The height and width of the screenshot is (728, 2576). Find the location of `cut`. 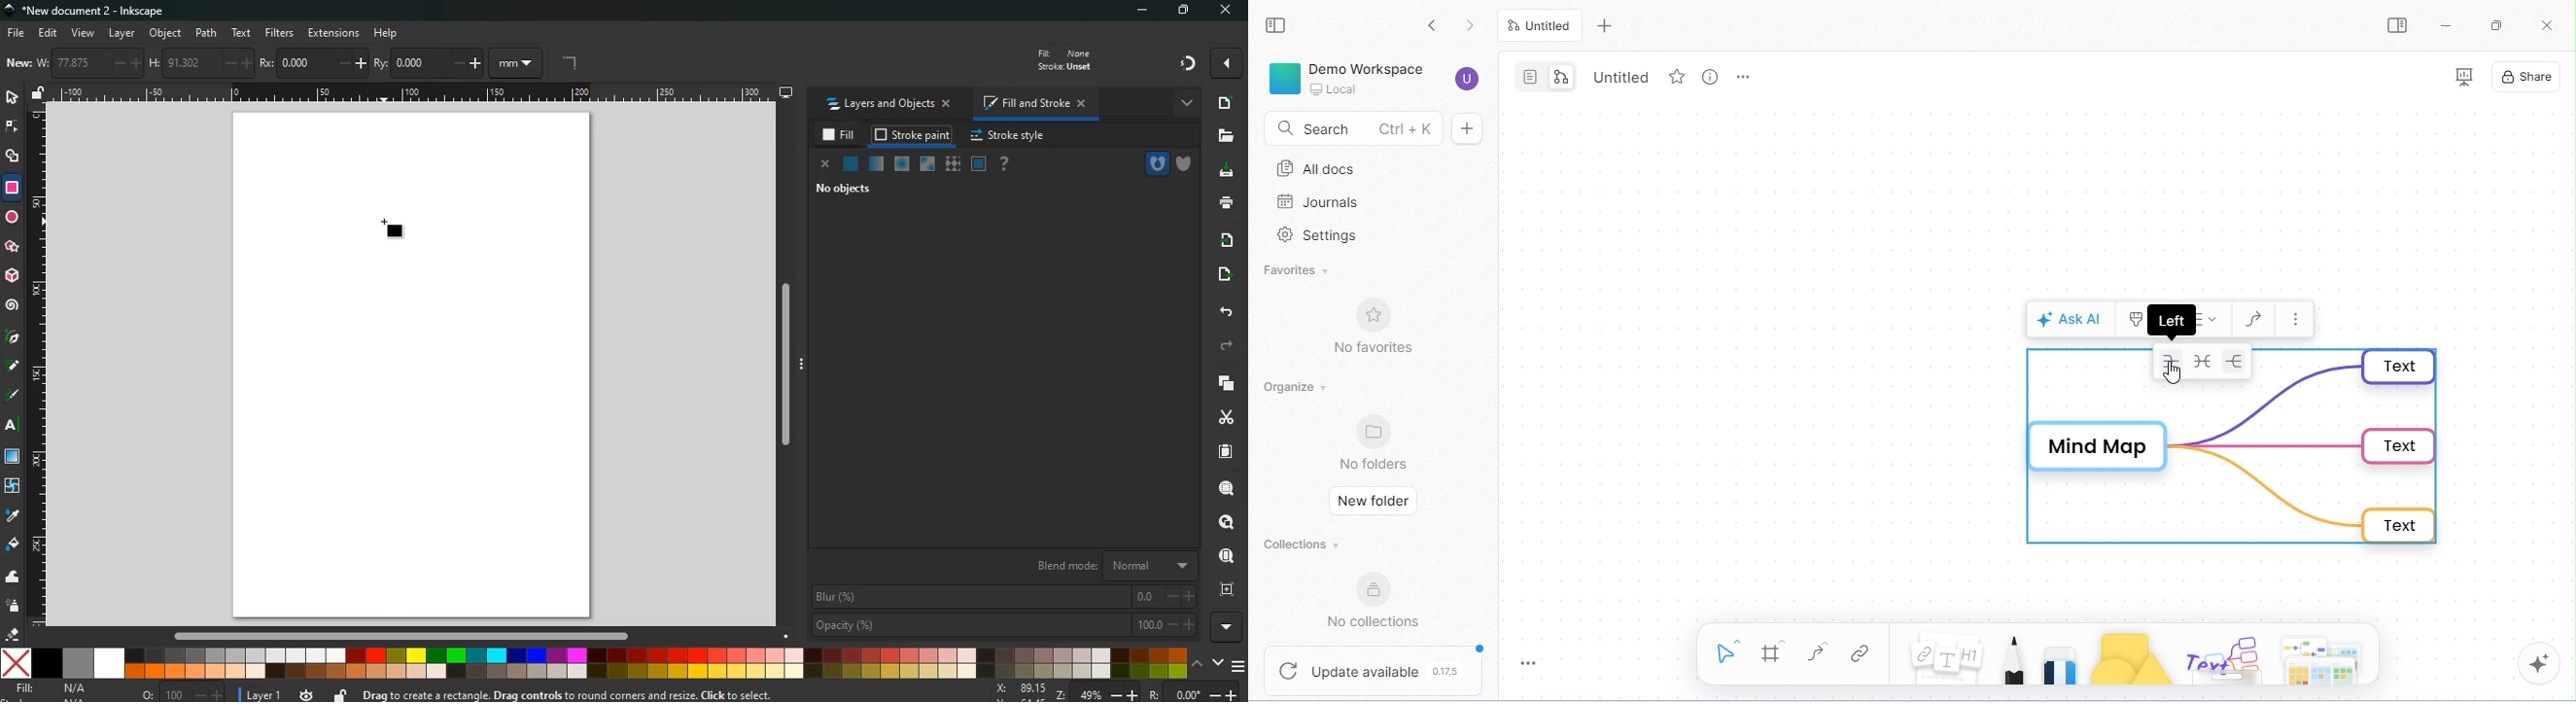

cut is located at coordinates (1225, 419).